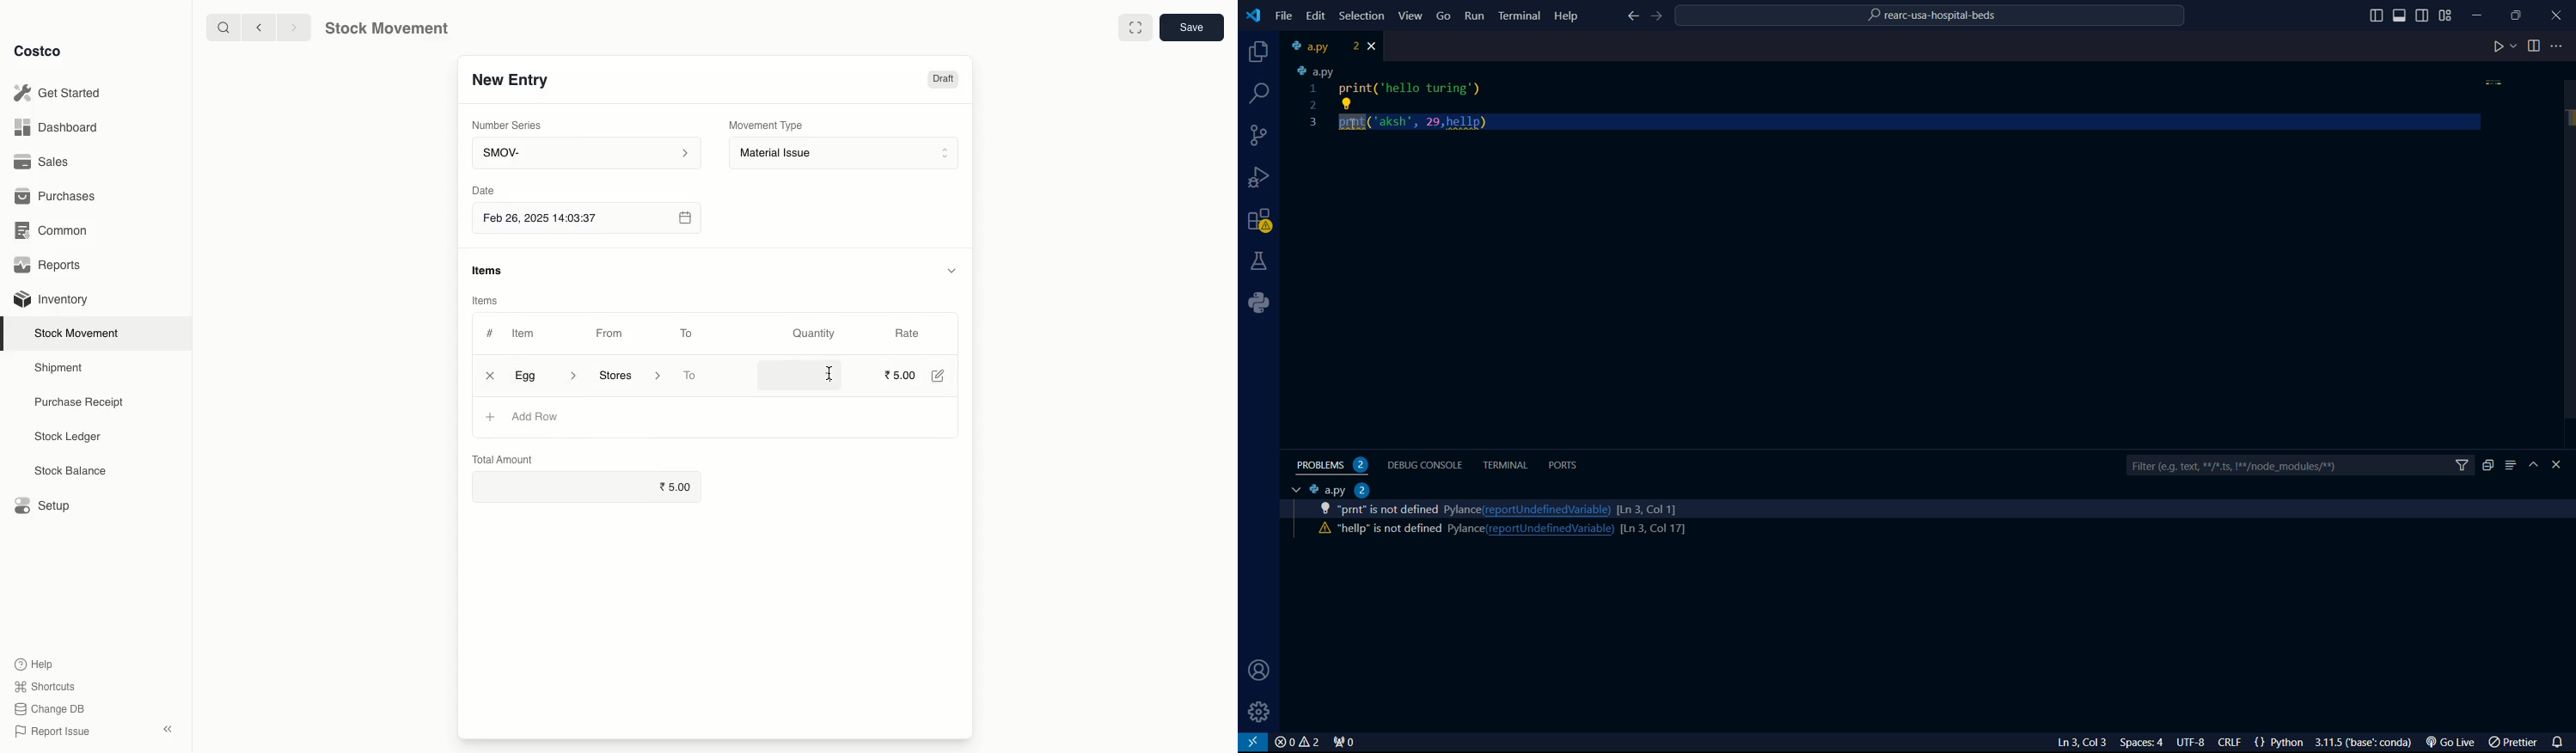 This screenshot has width=2576, height=756. What do you see at coordinates (225, 28) in the screenshot?
I see `search` at bounding box center [225, 28].